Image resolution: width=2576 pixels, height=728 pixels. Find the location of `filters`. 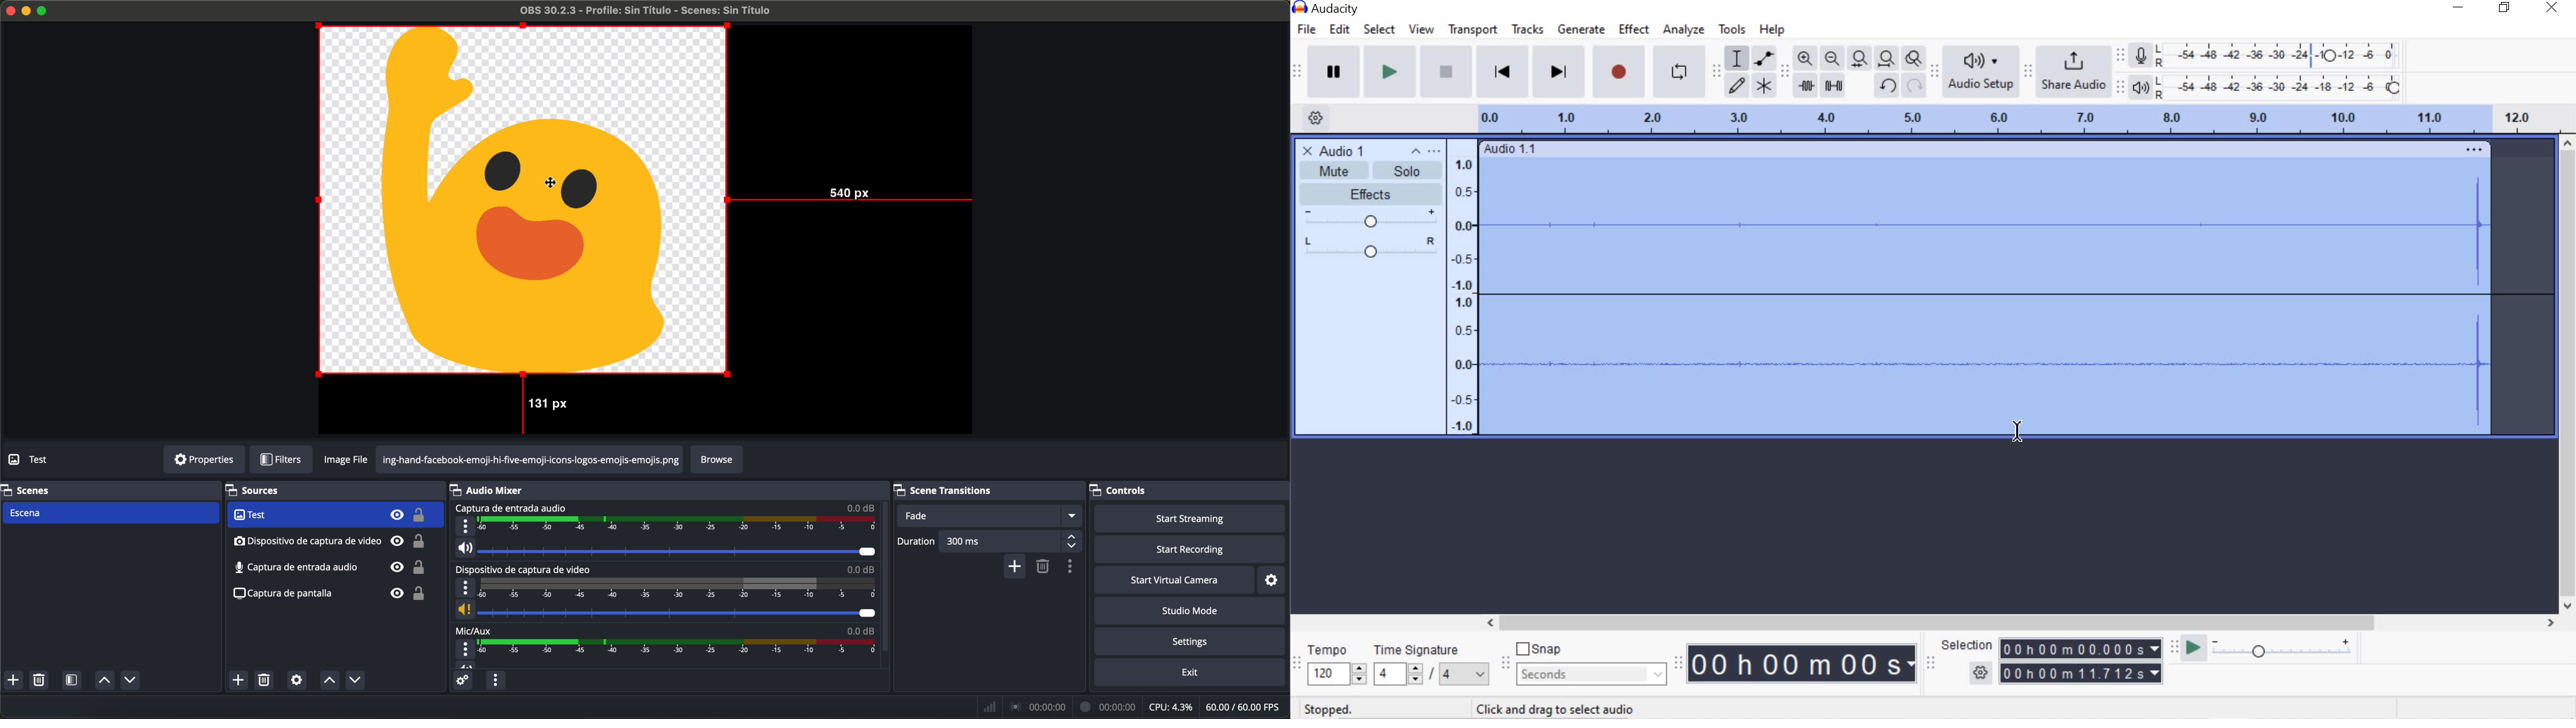

filters is located at coordinates (281, 460).